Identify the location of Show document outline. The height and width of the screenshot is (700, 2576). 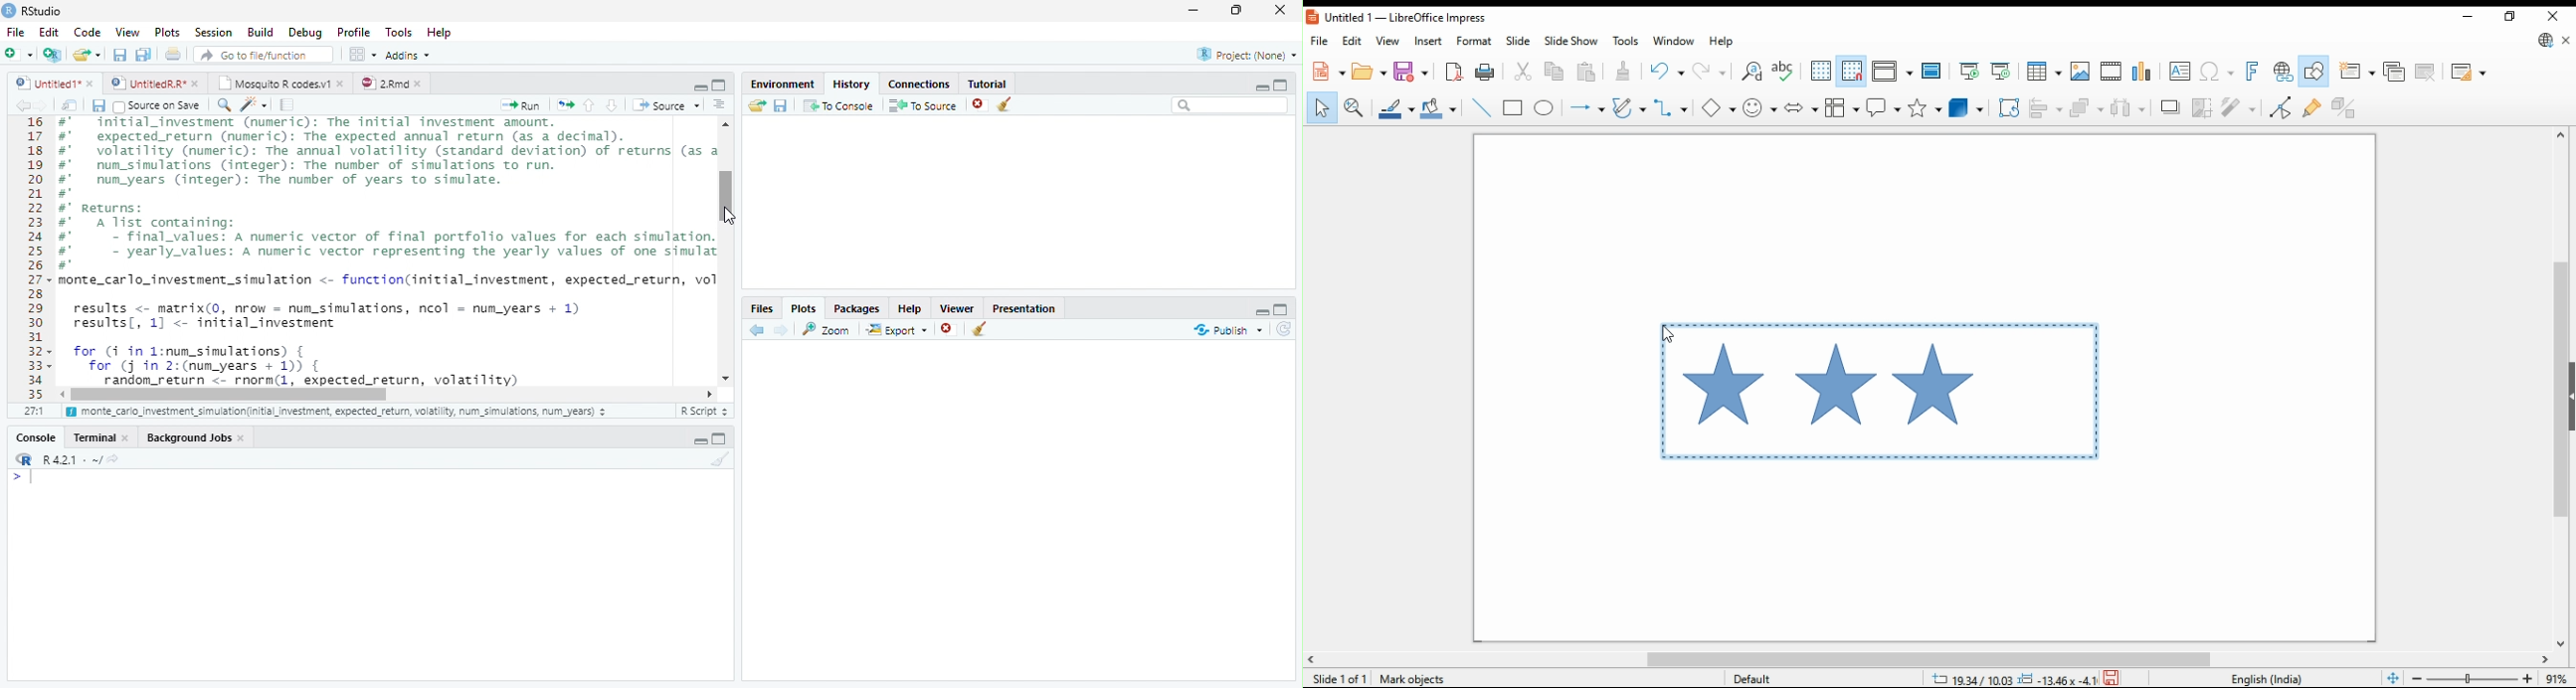
(720, 106).